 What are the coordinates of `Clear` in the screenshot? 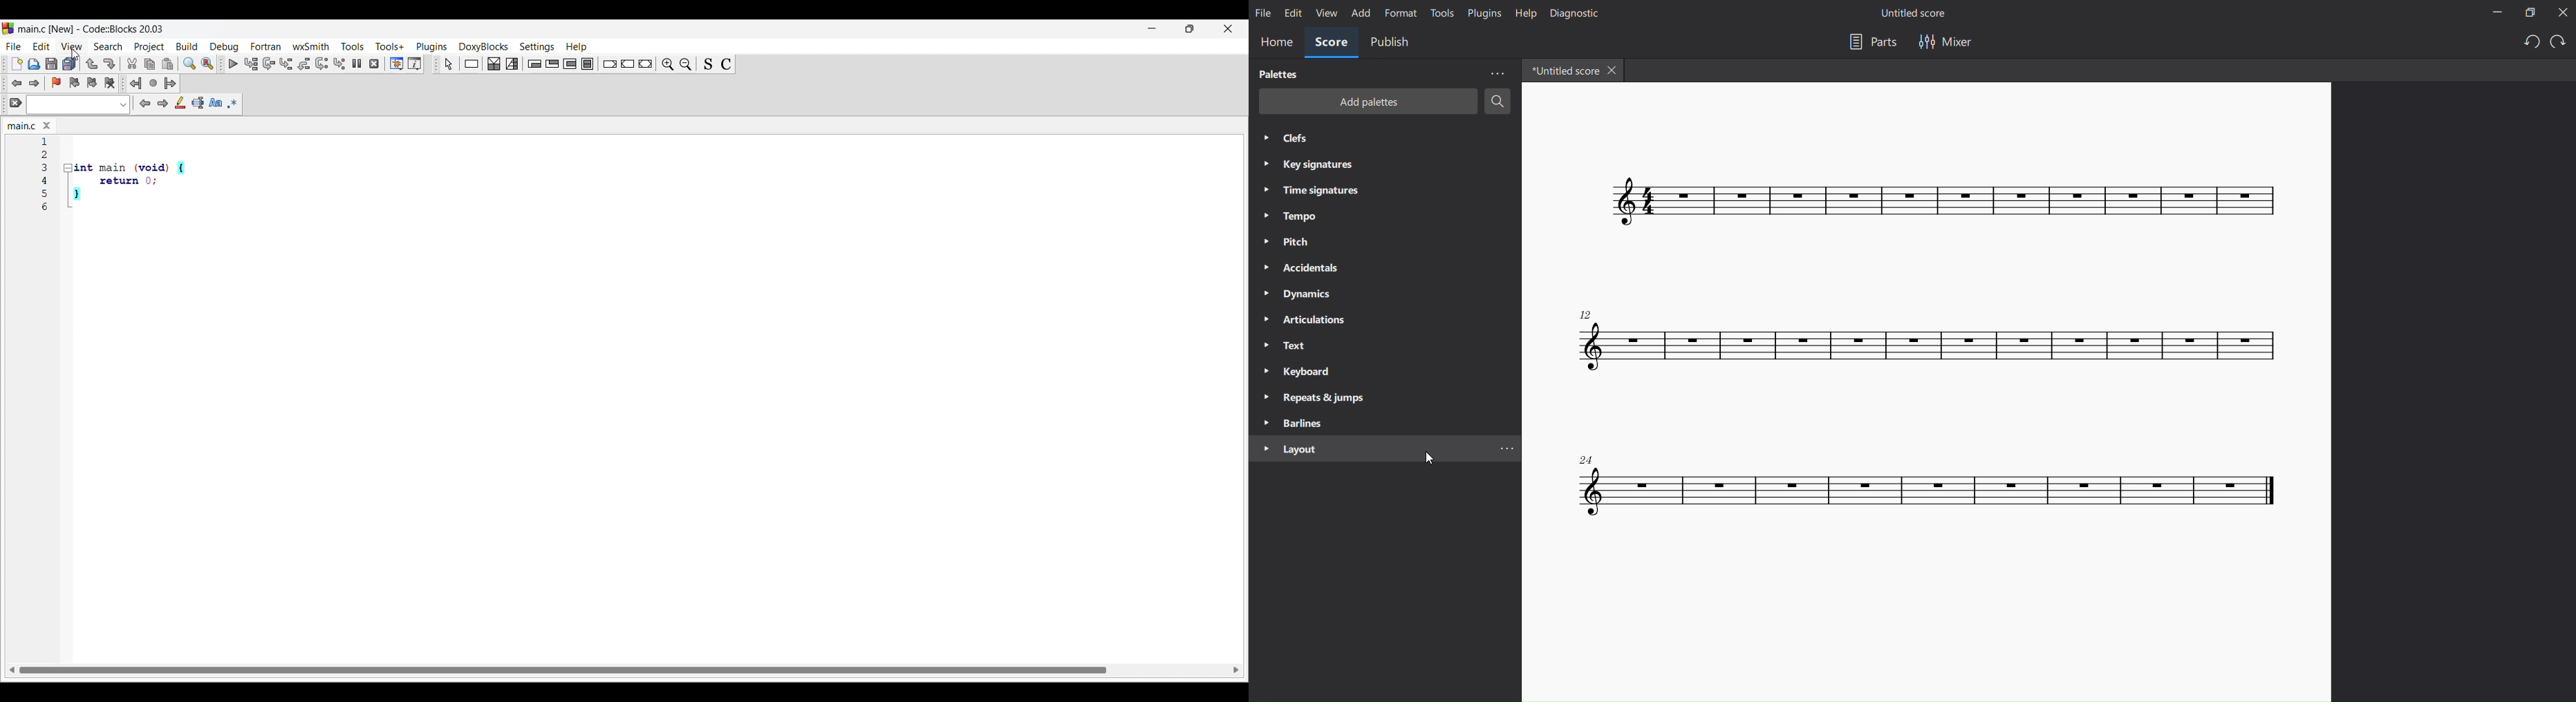 It's located at (16, 103).